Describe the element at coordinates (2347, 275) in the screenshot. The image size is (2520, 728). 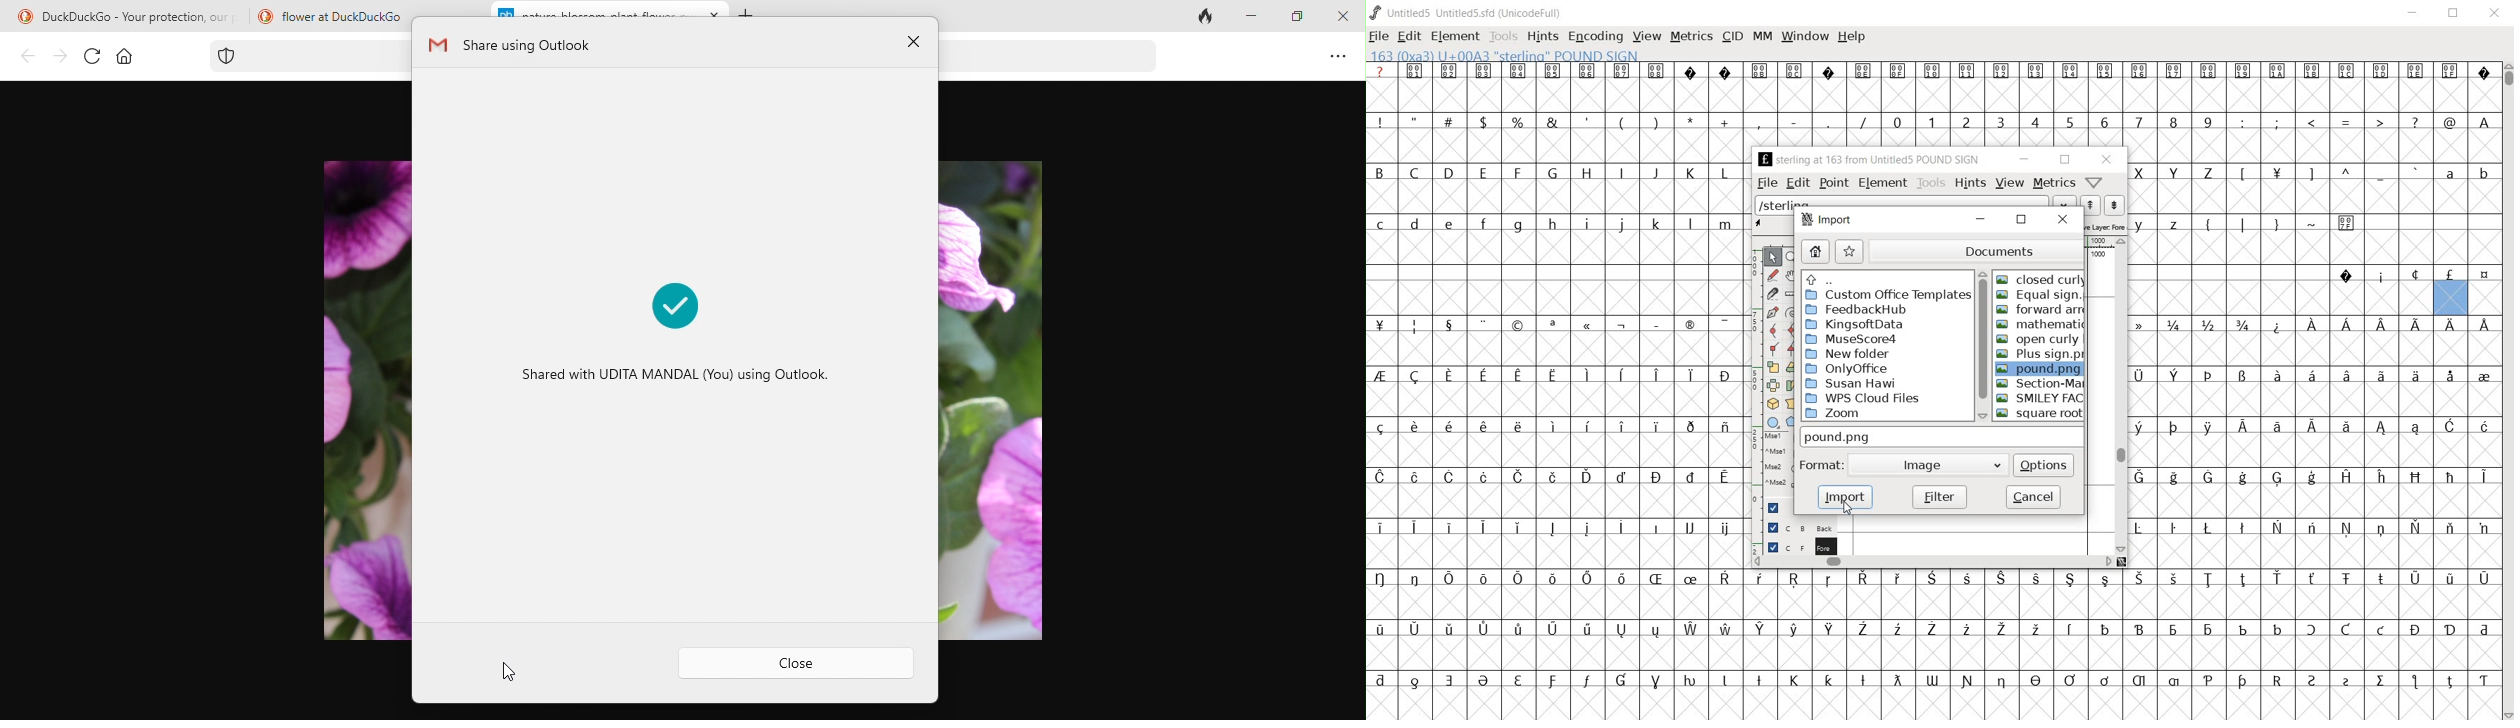
I see `Symbol` at that location.